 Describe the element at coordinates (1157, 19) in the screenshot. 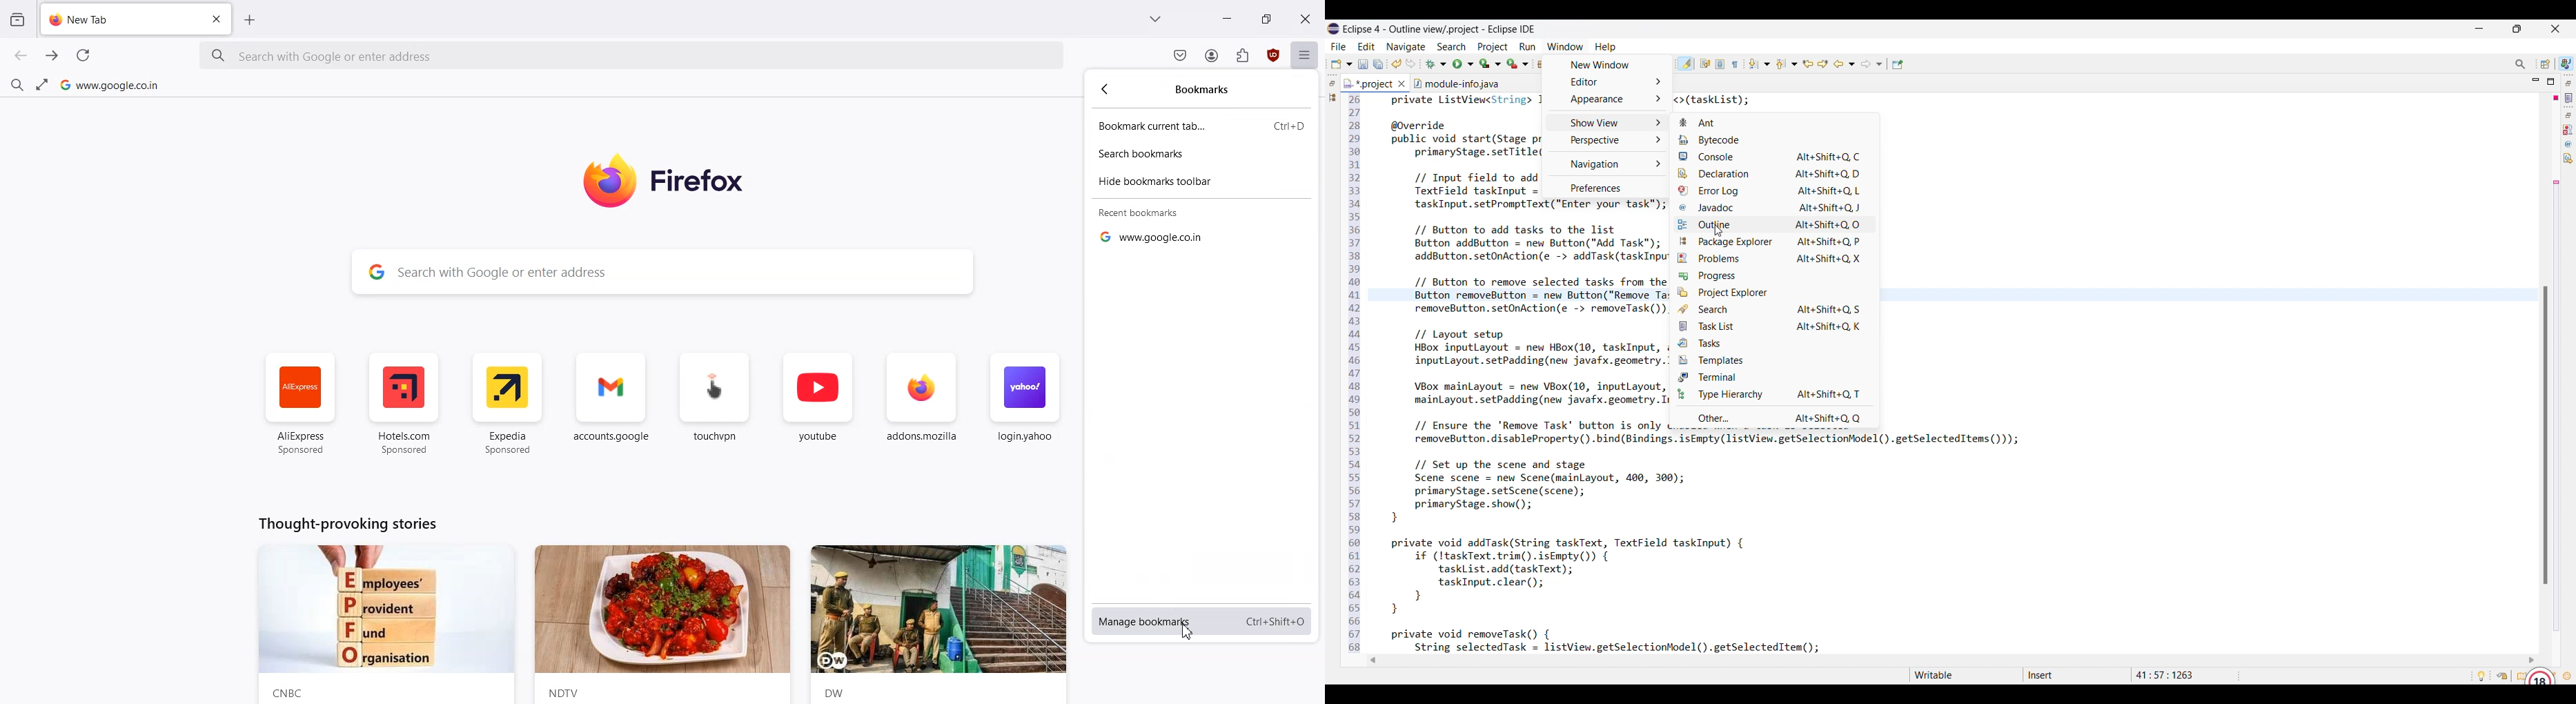

I see `List all tab` at that location.